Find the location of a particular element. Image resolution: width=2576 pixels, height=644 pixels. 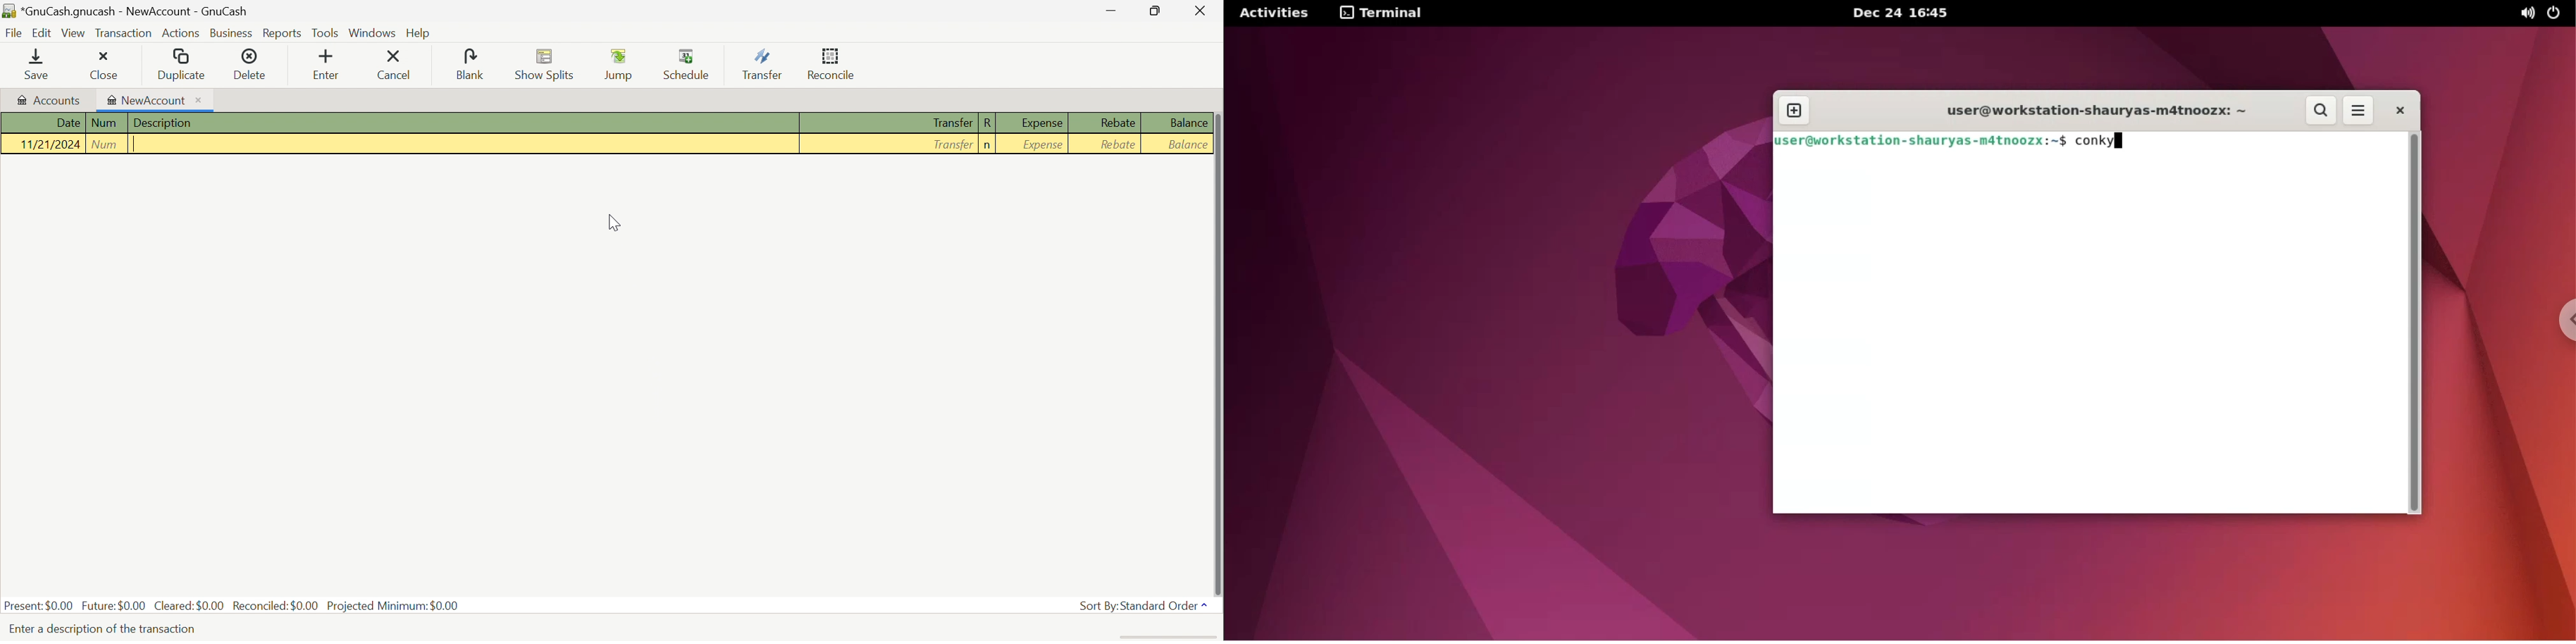

transfer is located at coordinates (947, 144).